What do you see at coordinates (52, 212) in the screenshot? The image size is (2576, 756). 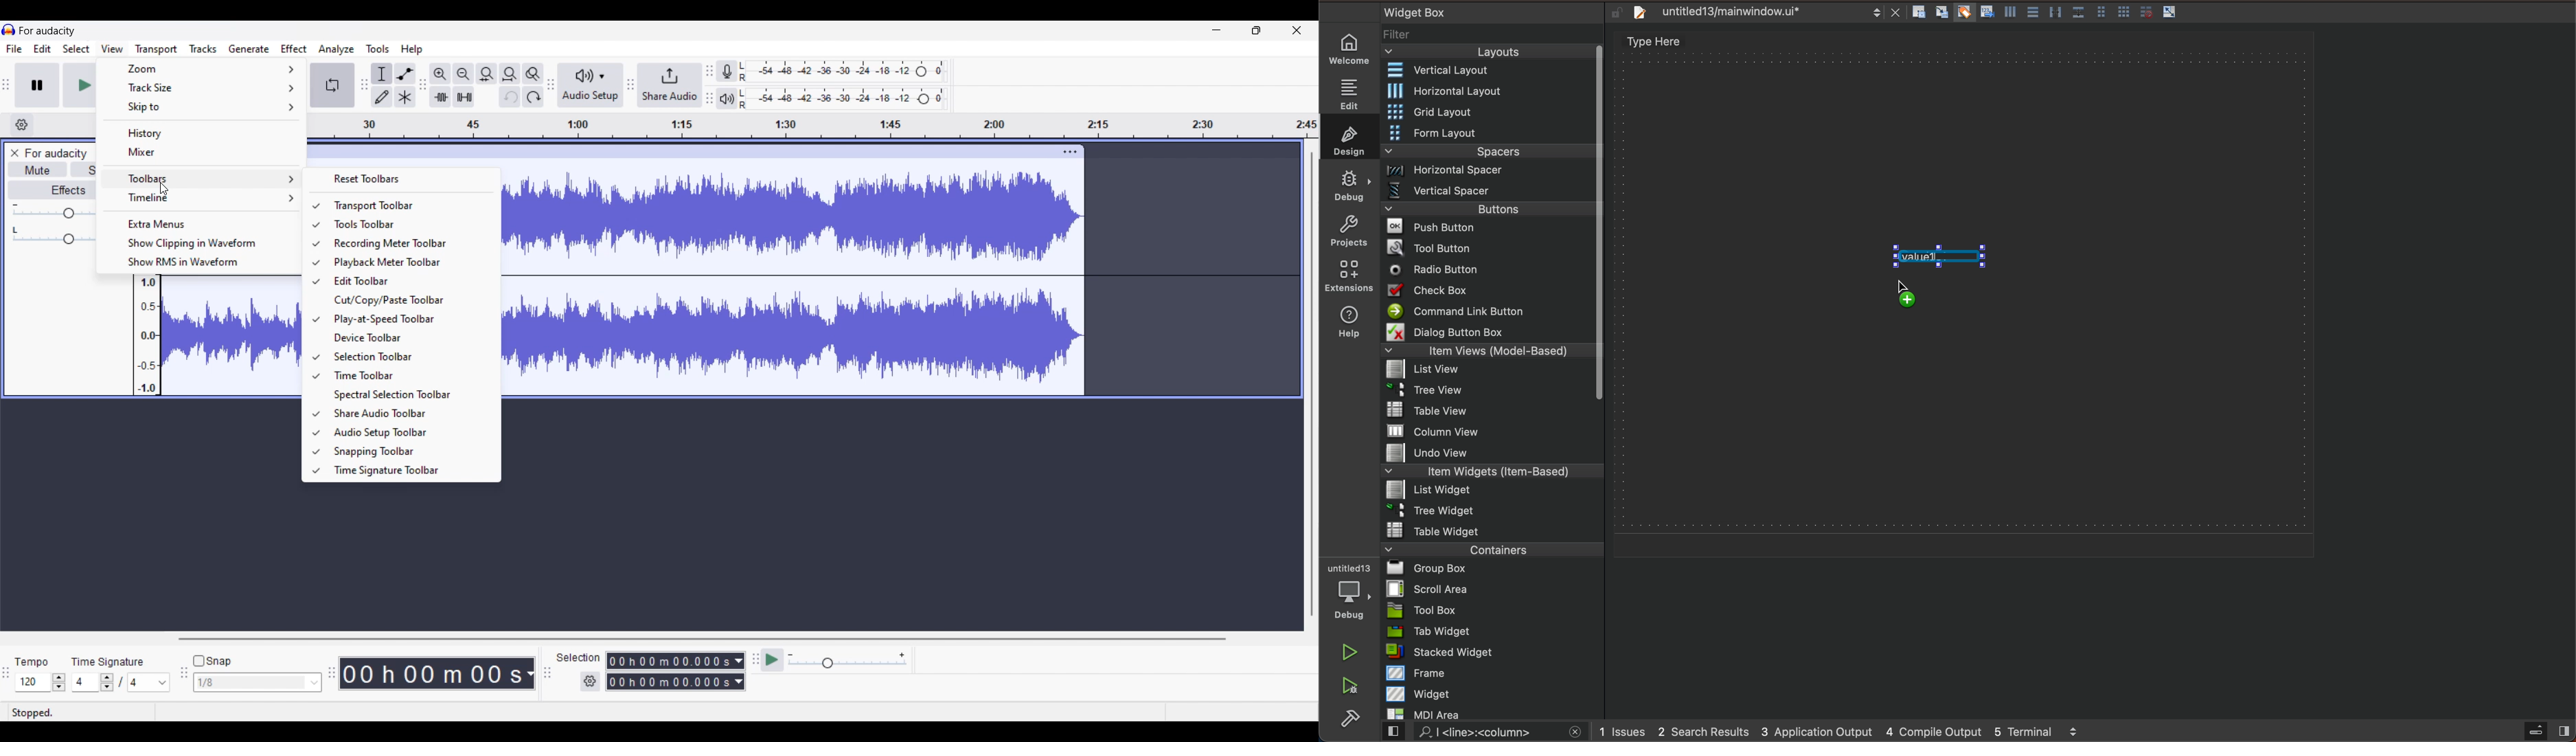 I see `Volume slider` at bounding box center [52, 212].